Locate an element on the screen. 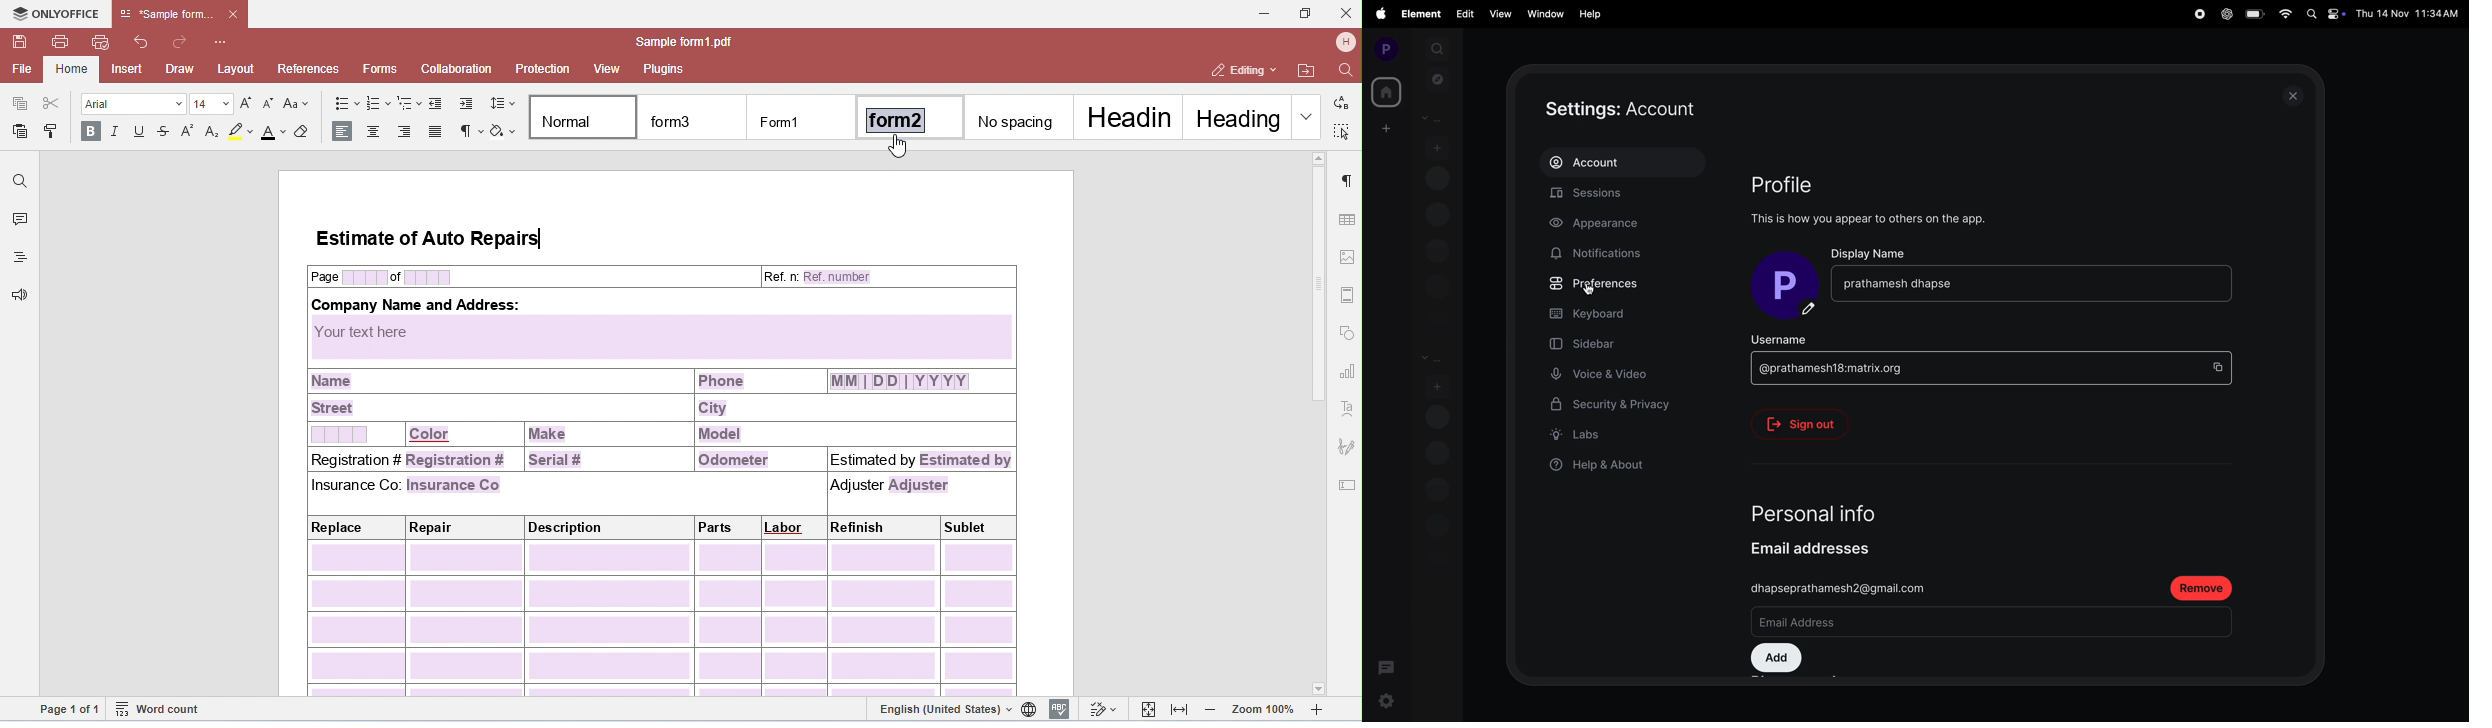 Image resolution: width=2492 pixels, height=728 pixels. rooms is located at coordinates (1431, 359).